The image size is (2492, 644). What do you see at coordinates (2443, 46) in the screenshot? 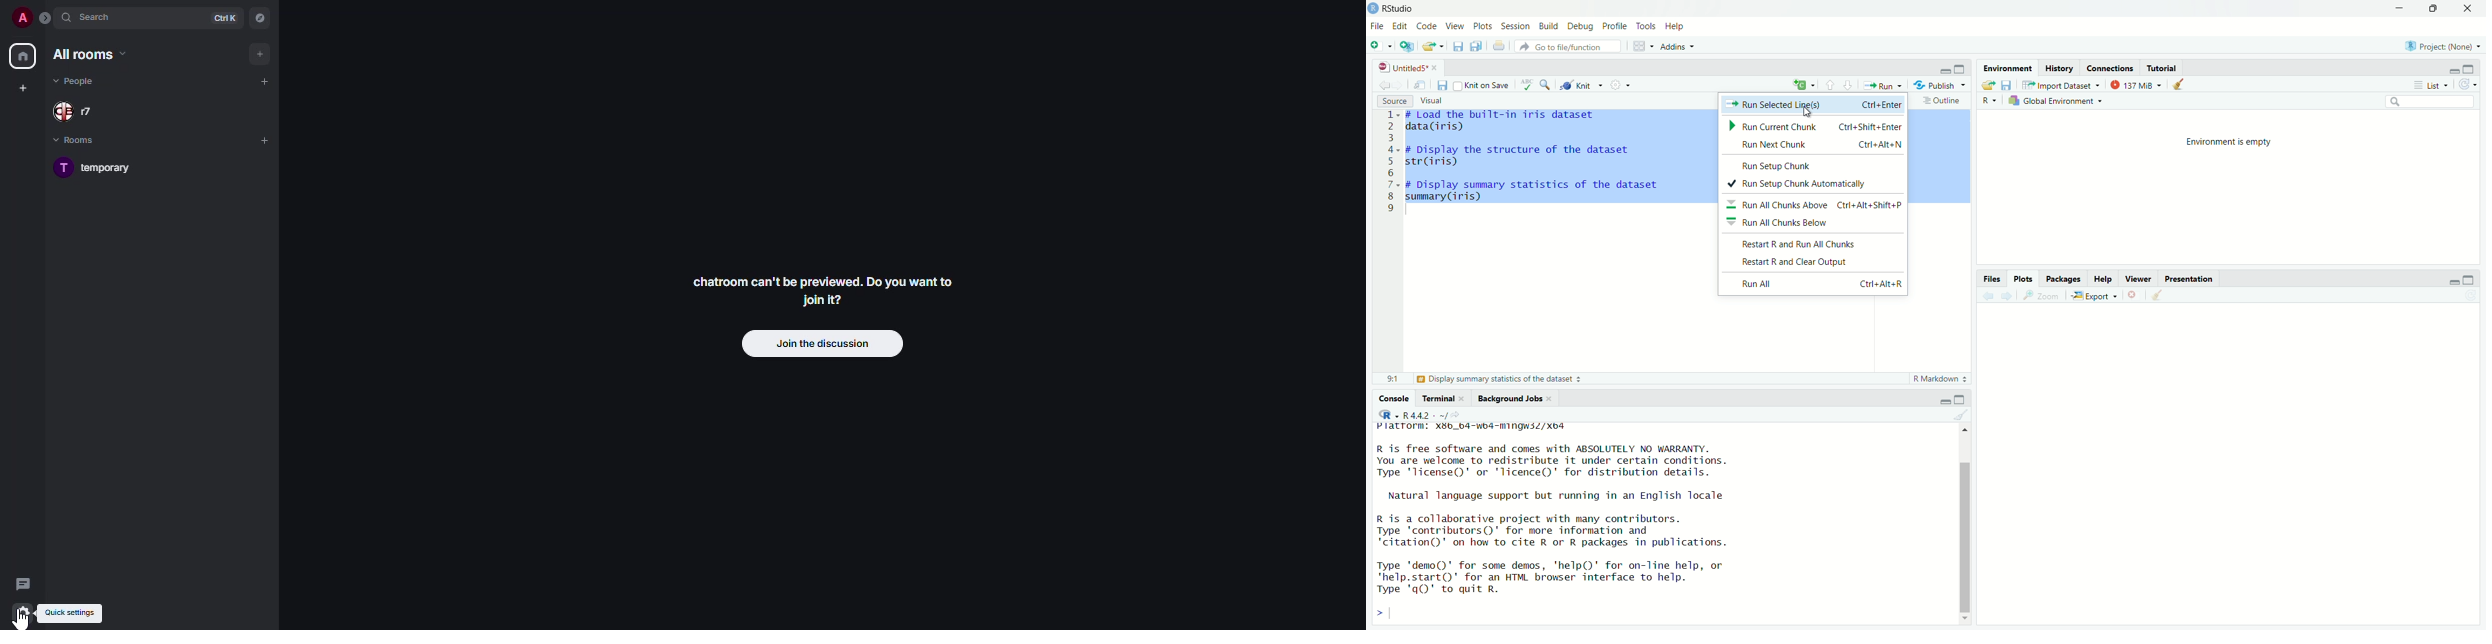
I see `Project: (None)` at bounding box center [2443, 46].